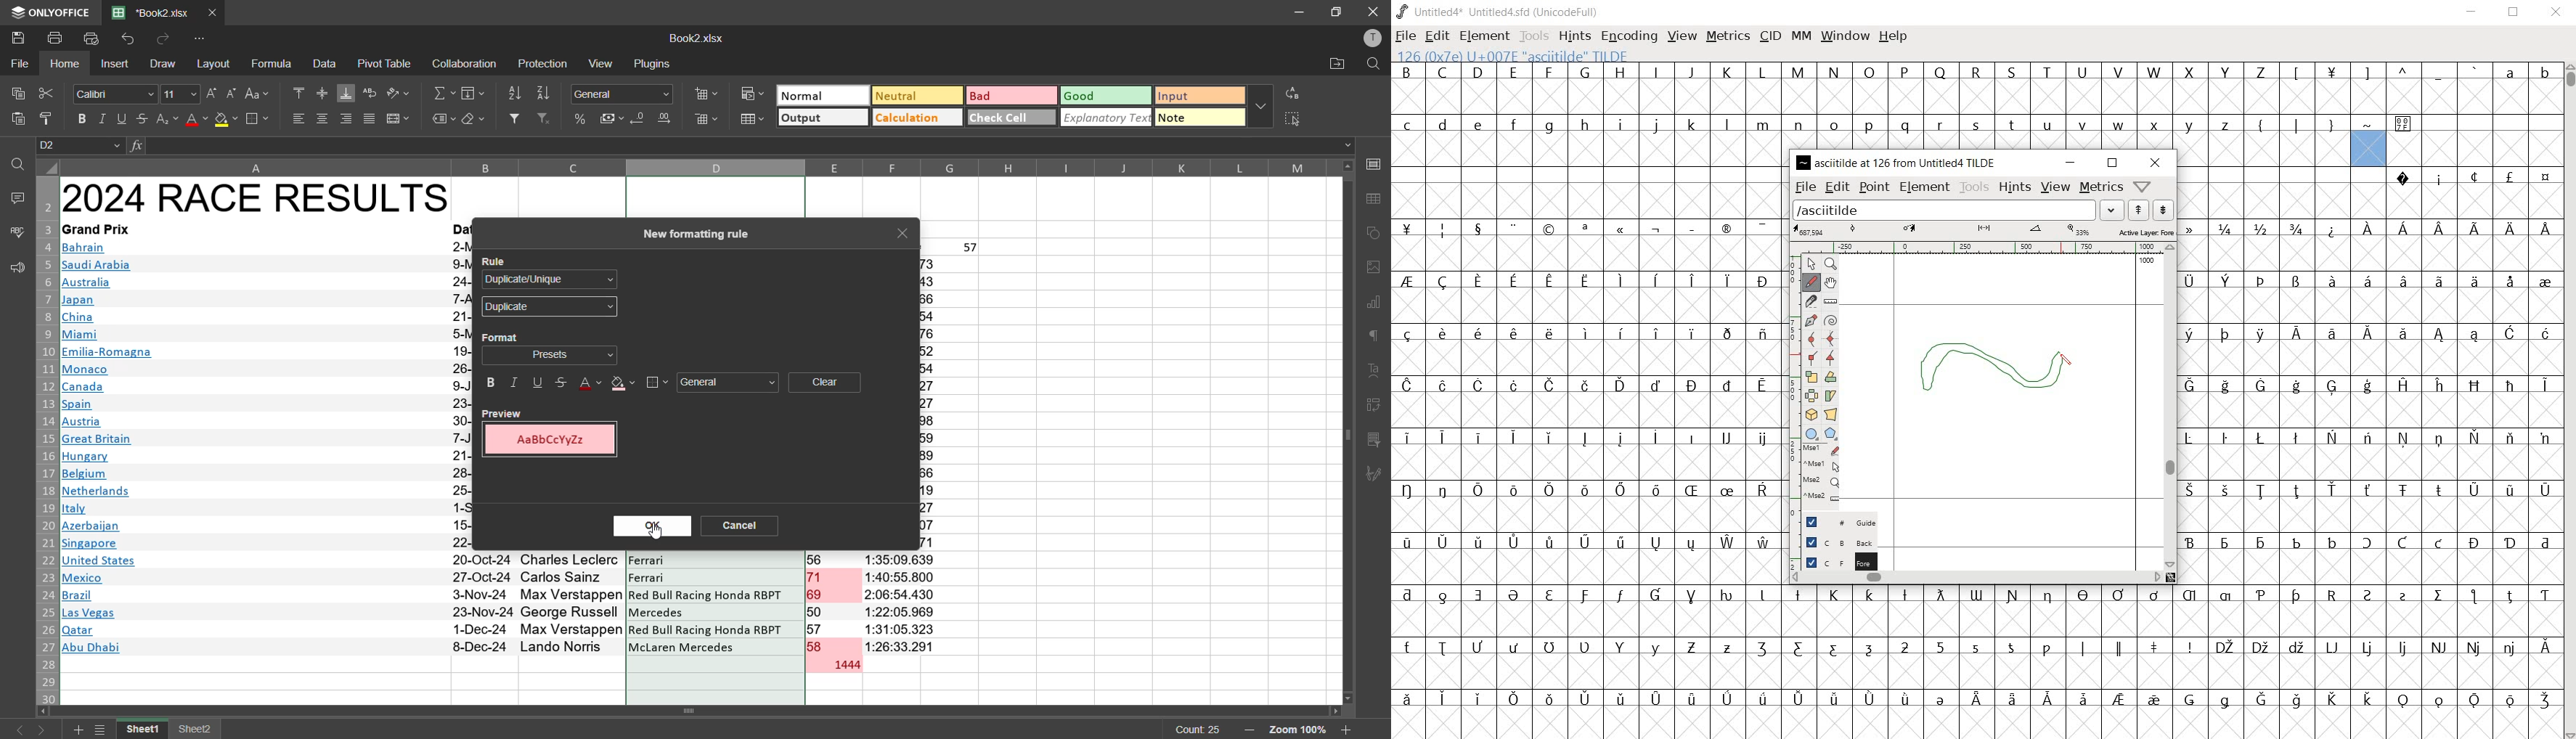  What do you see at coordinates (2569, 401) in the screenshot?
I see `SCROLLBAR` at bounding box center [2569, 401].